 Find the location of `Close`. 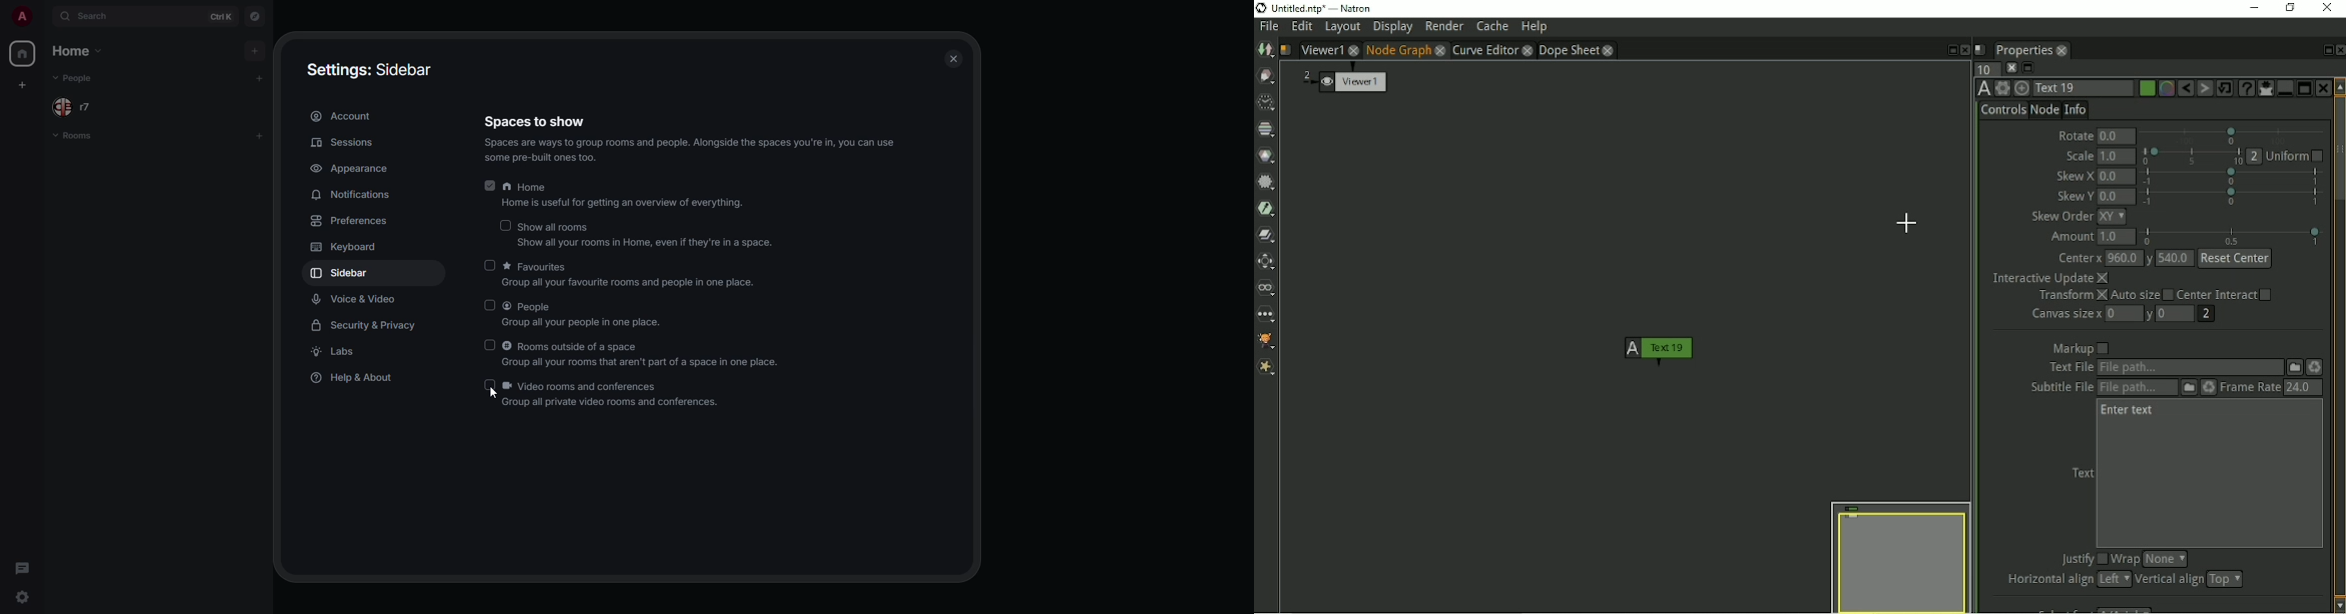

Close is located at coordinates (2330, 10).